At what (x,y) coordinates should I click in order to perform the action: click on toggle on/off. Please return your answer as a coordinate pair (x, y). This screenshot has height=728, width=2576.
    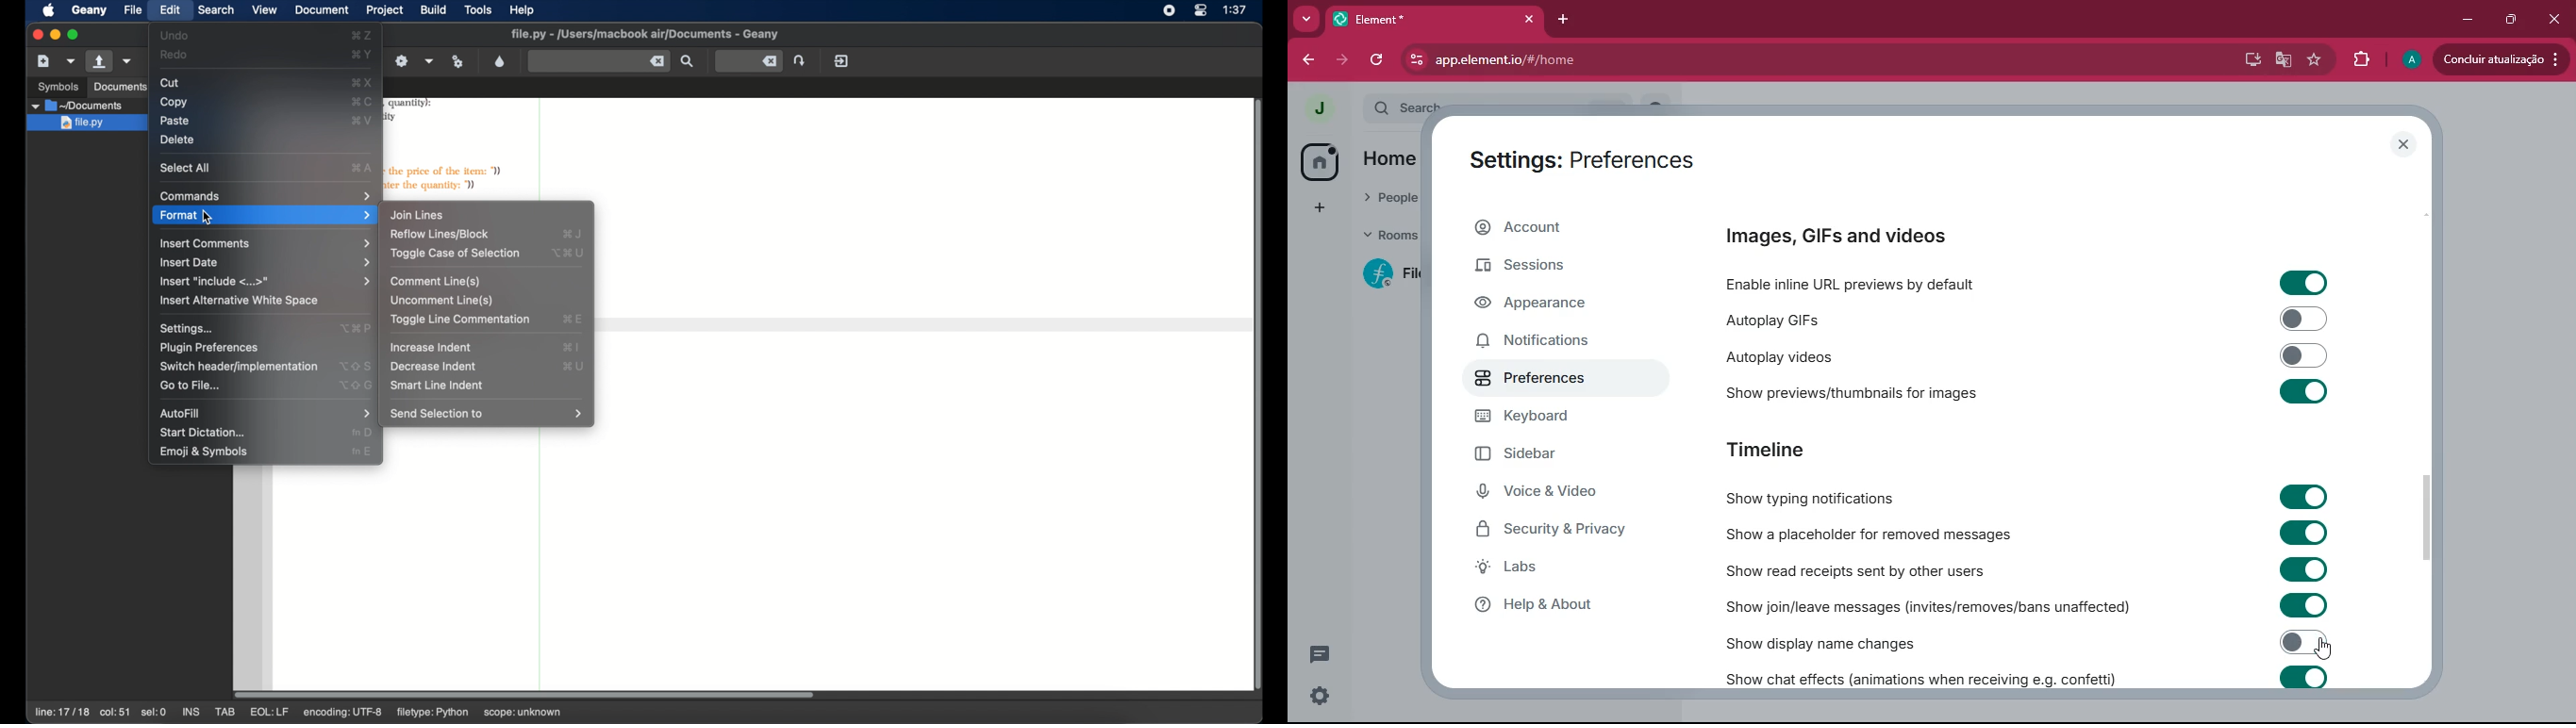
    Looking at the image, I should click on (2305, 678).